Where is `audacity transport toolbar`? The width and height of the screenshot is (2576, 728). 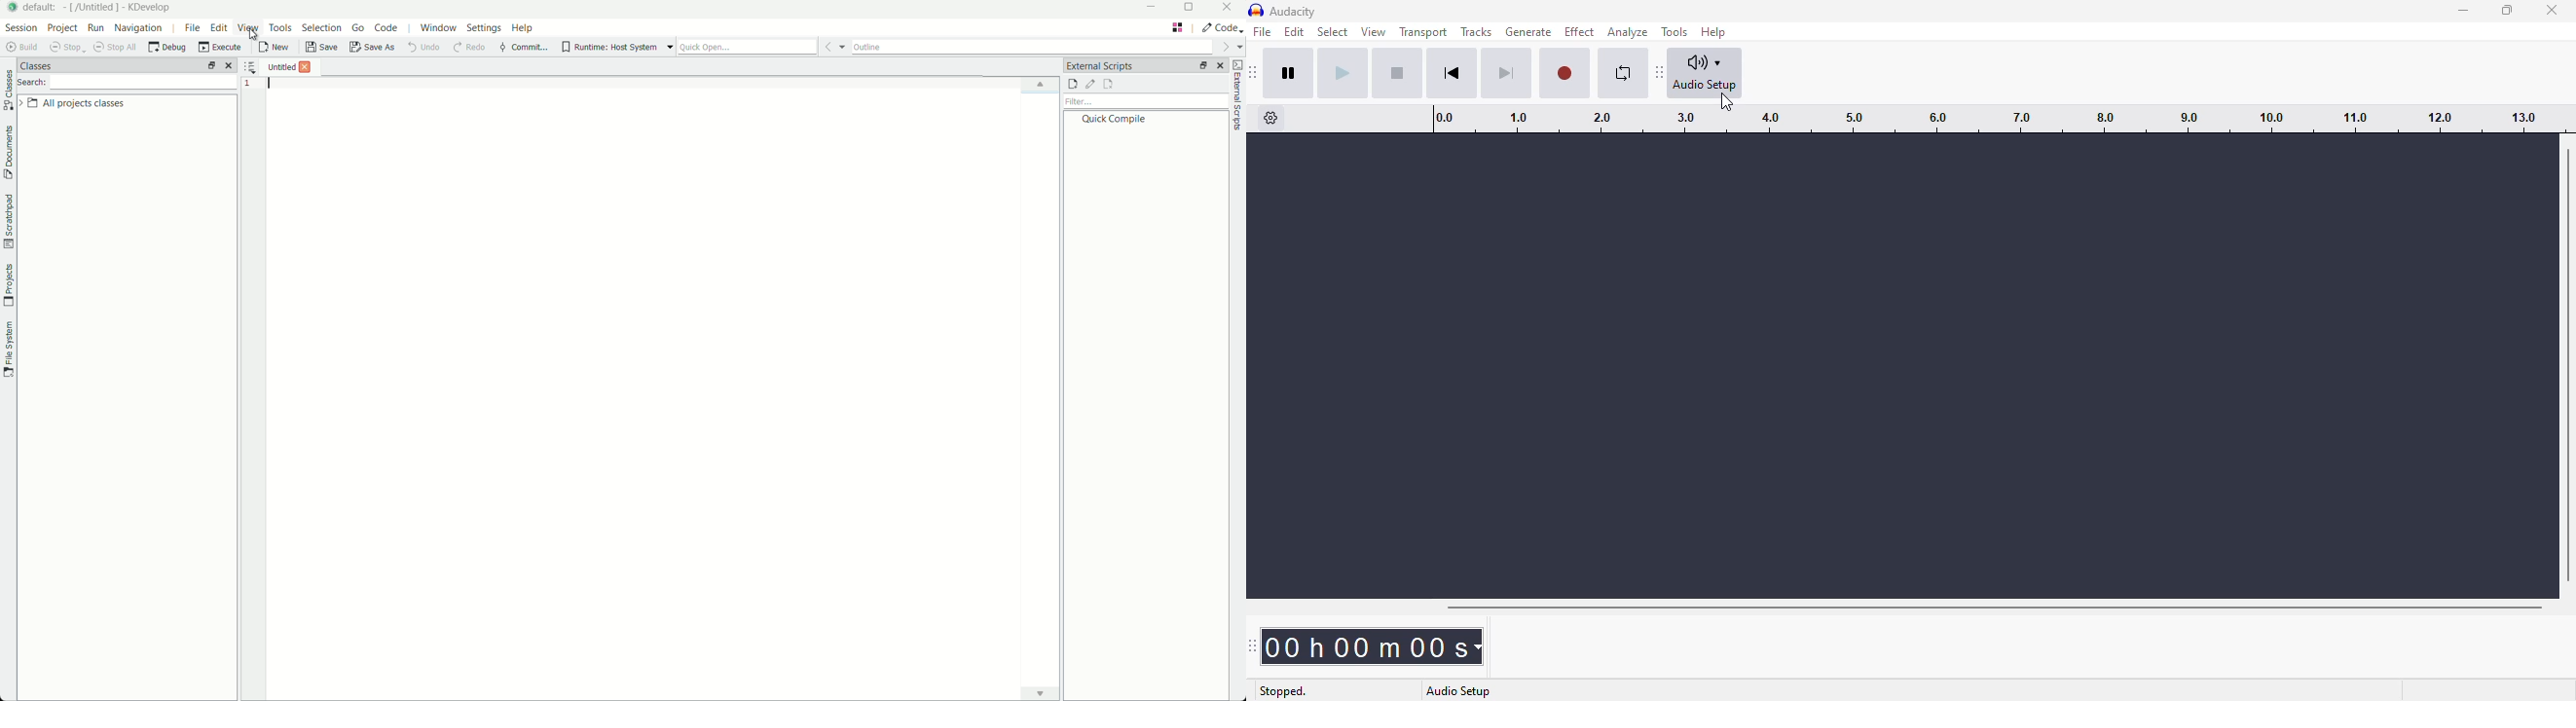
audacity transport toolbar is located at coordinates (1254, 72).